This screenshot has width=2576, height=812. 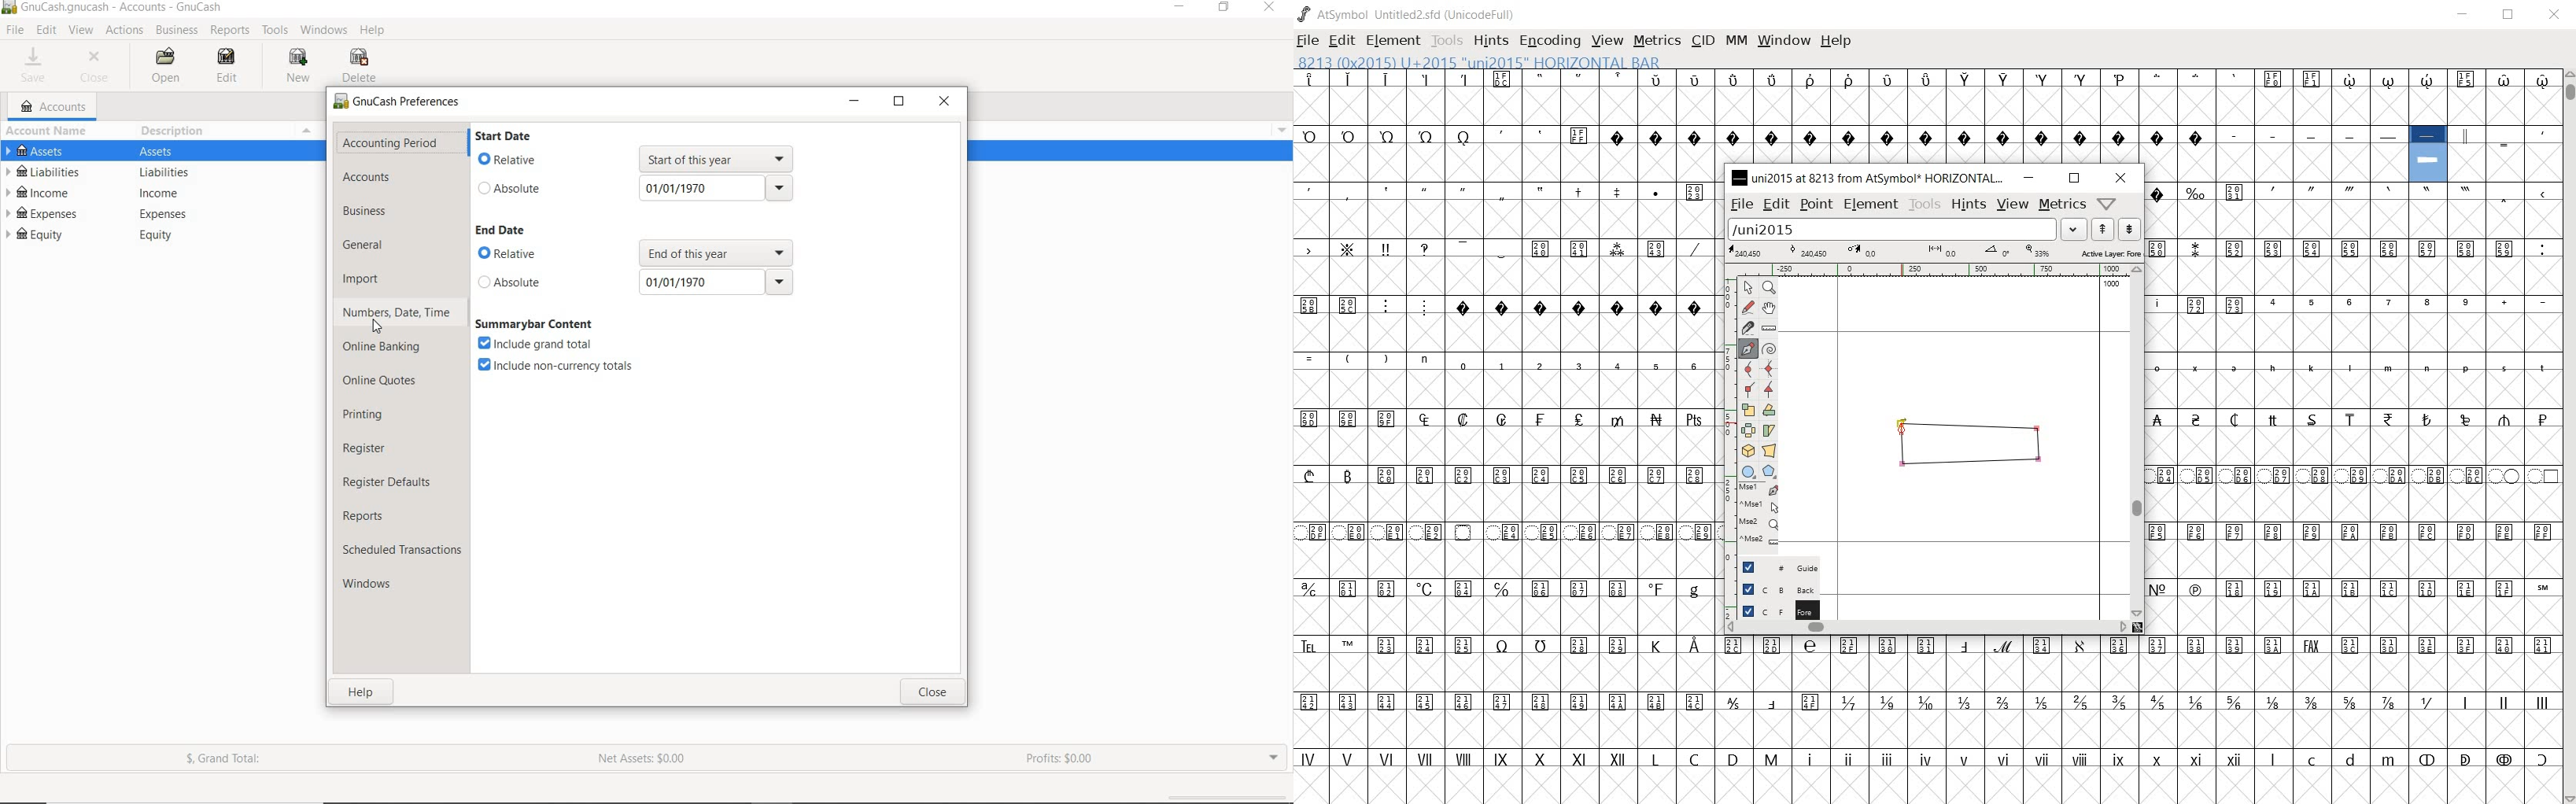 I want to click on Feltpen tool/cursor location, so click(x=1902, y=431).